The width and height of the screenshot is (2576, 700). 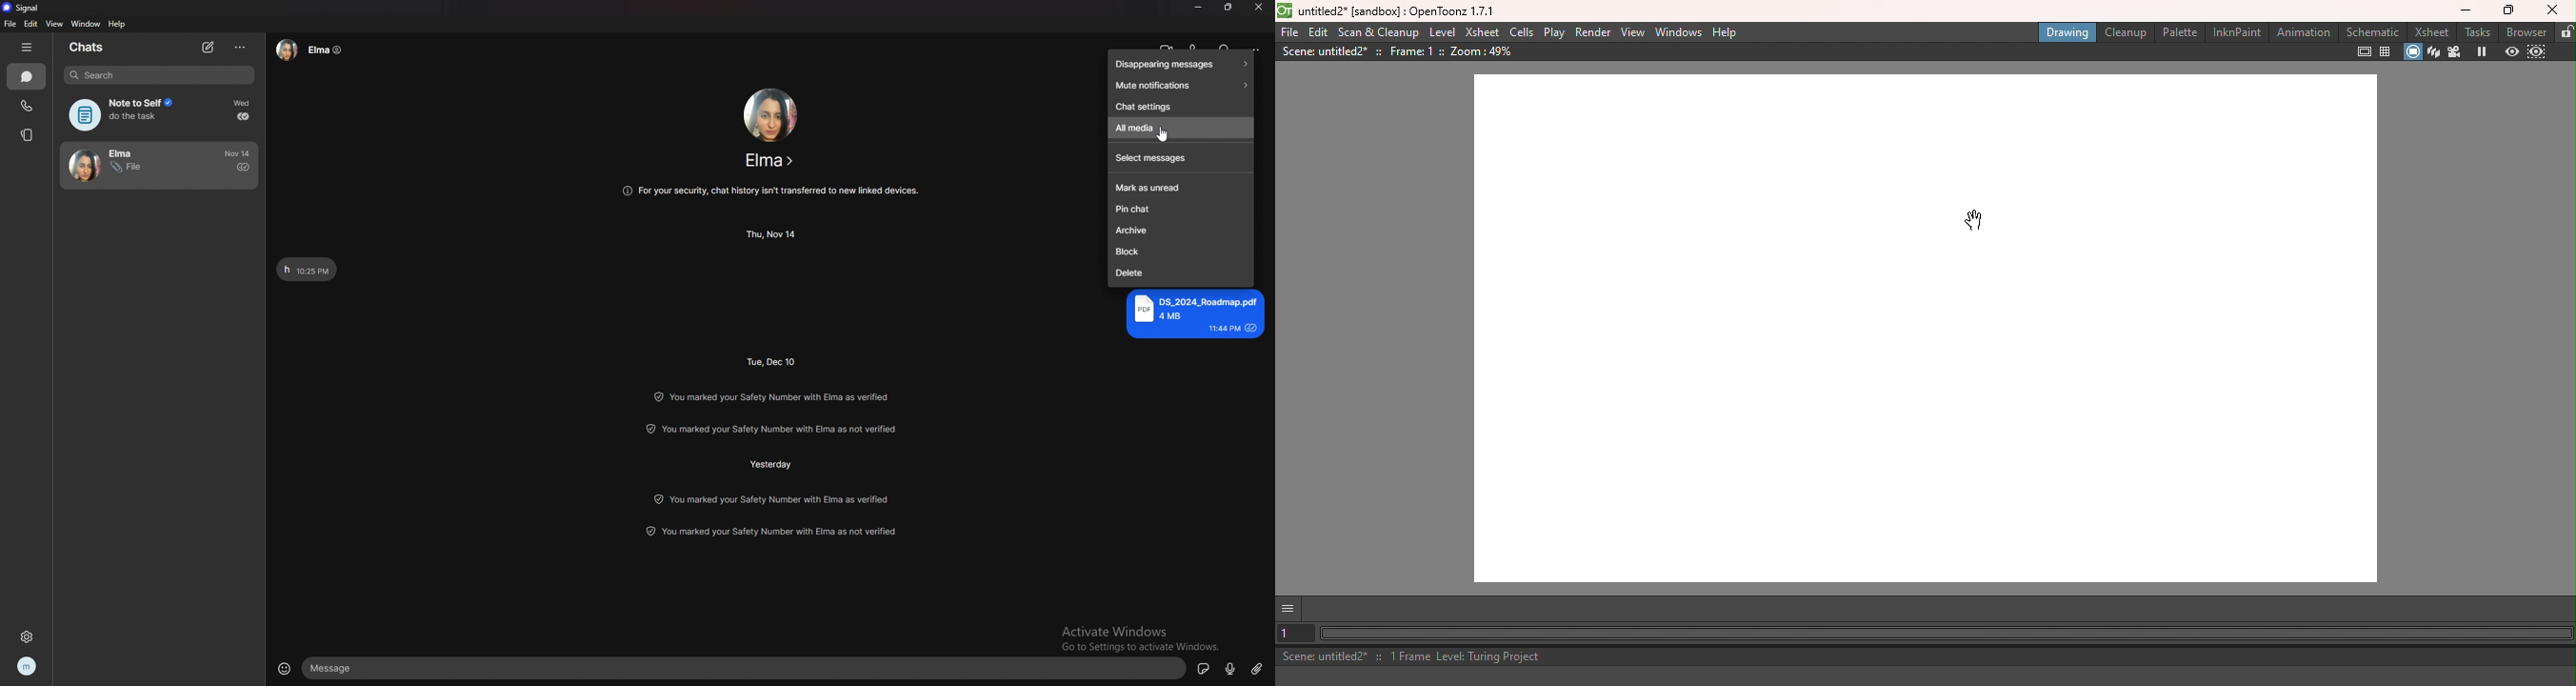 I want to click on attachment, so click(x=1258, y=669).